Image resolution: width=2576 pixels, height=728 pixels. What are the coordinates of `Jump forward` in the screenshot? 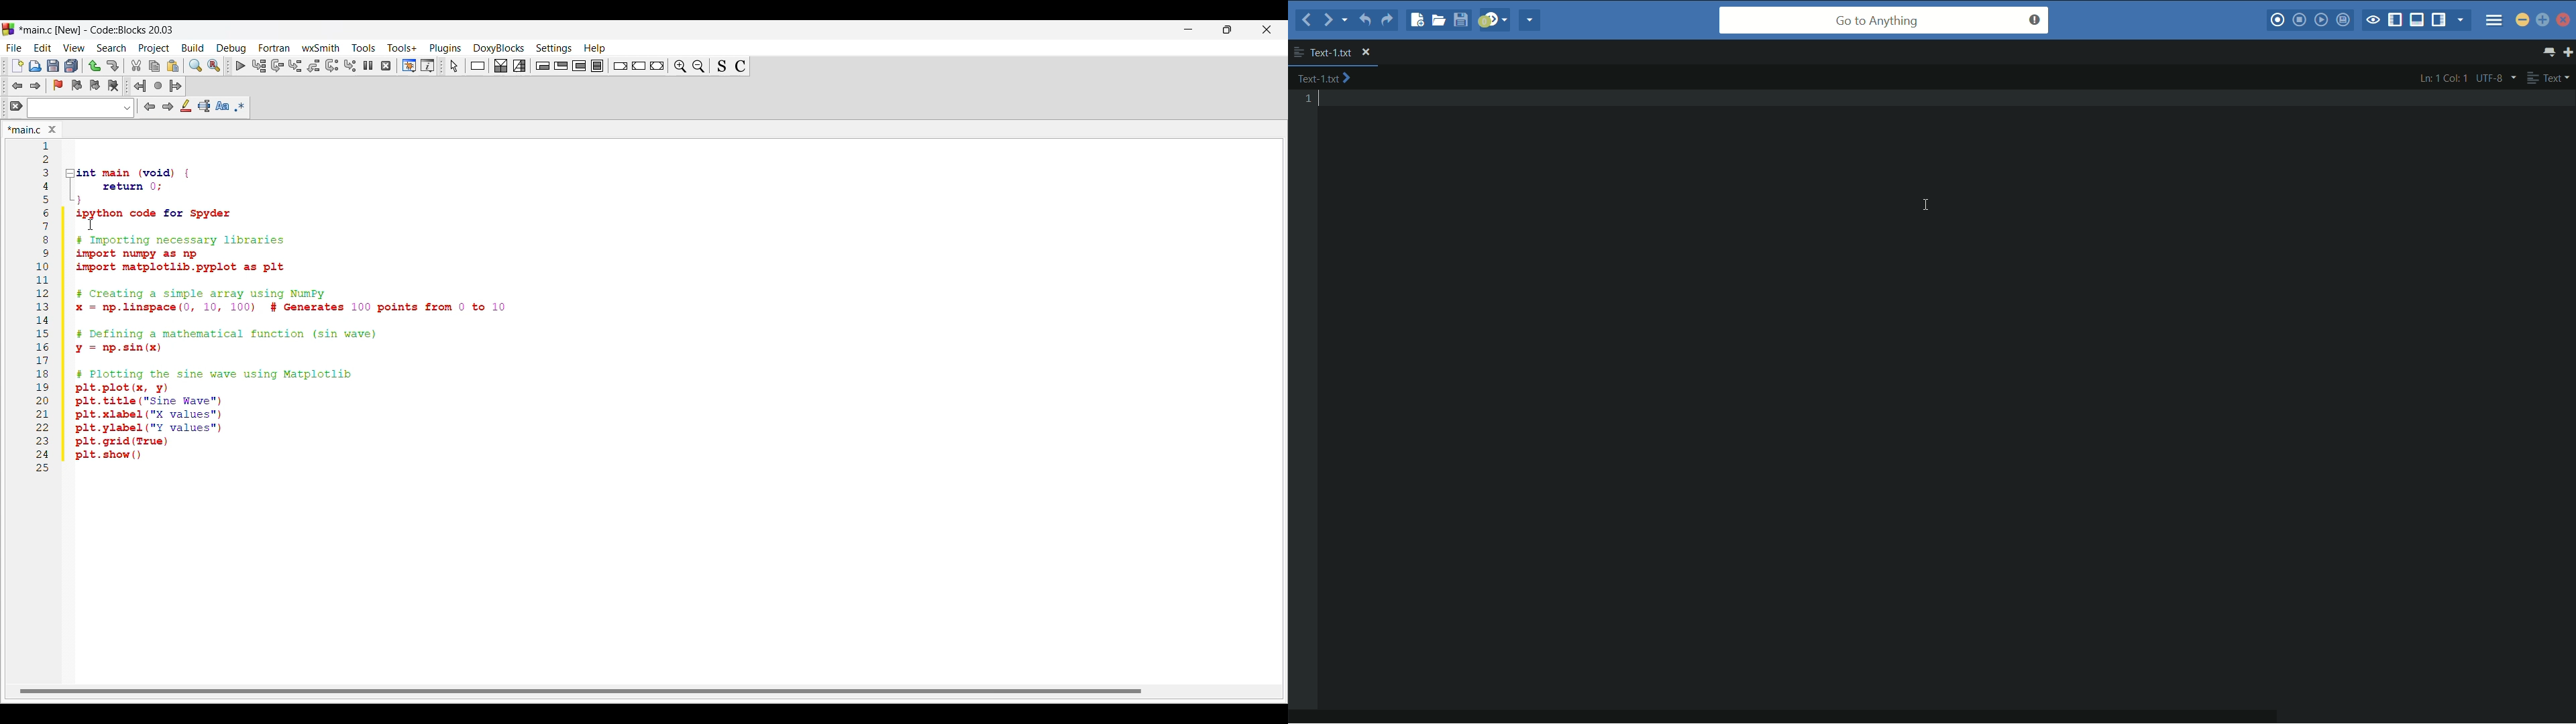 It's located at (176, 86).